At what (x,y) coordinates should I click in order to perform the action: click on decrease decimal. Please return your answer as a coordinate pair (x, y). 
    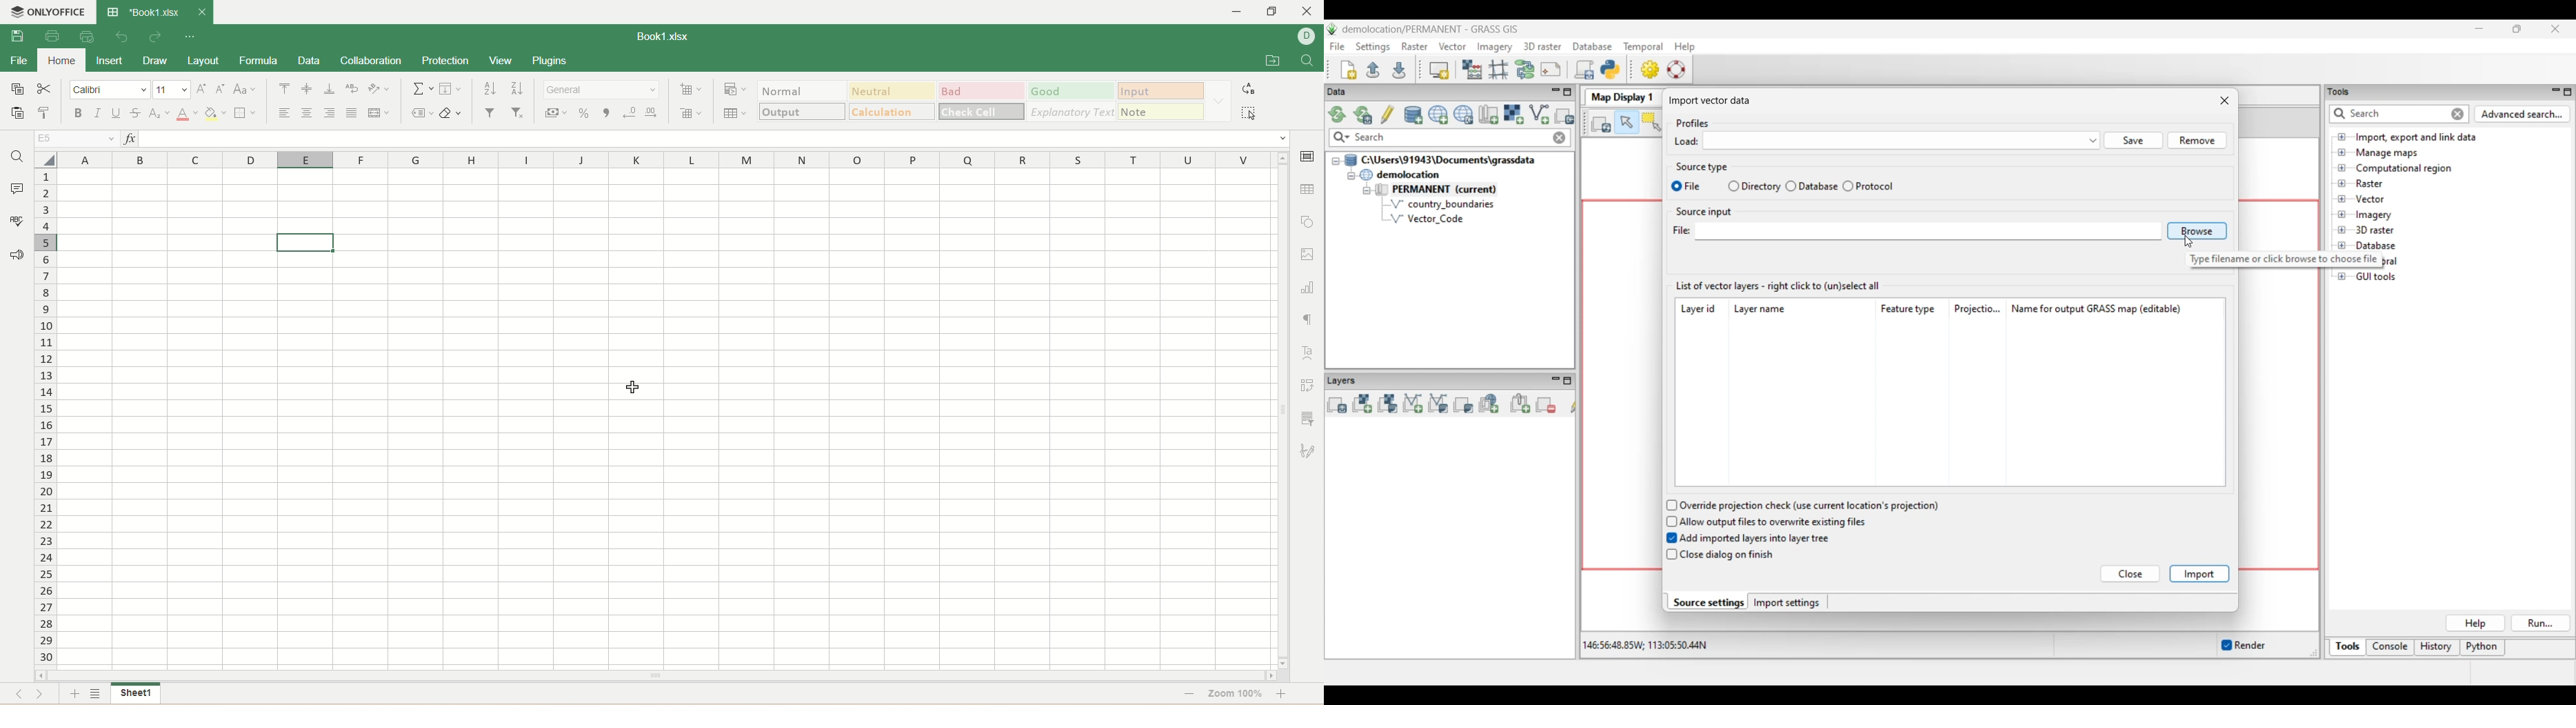
    Looking at the image, I should click on (627, 112).